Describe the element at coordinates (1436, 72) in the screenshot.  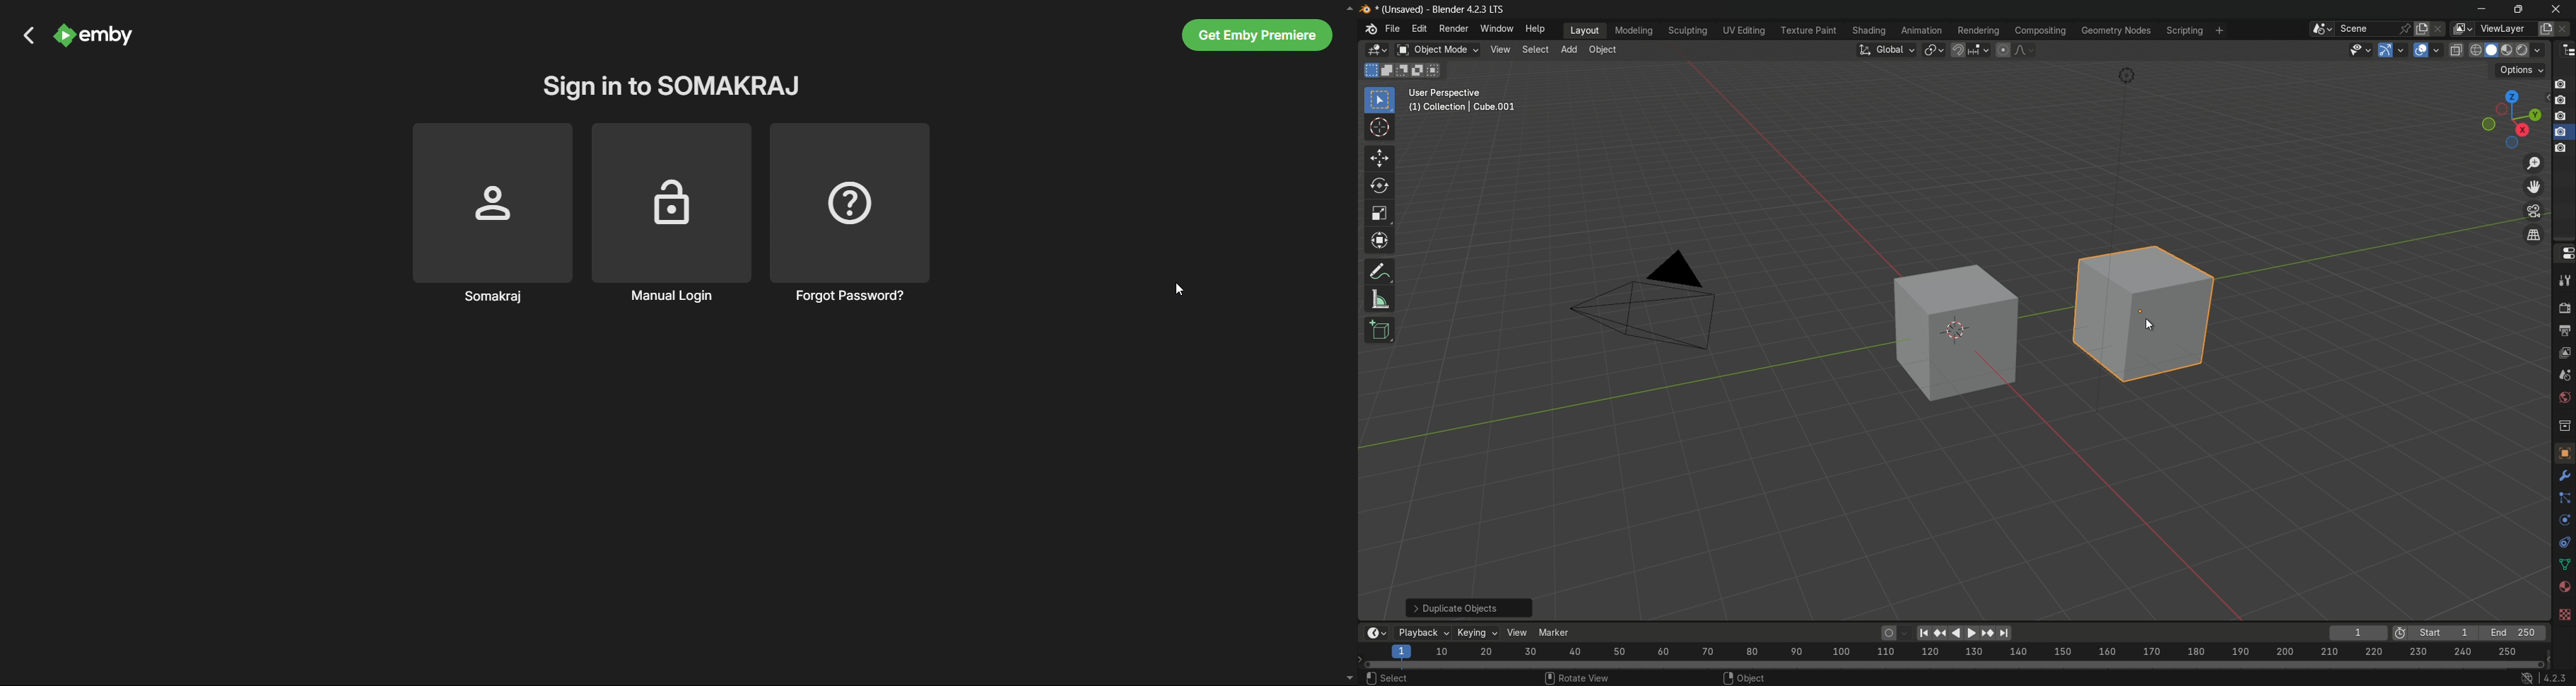
I see `intersect existing selection` at that location.